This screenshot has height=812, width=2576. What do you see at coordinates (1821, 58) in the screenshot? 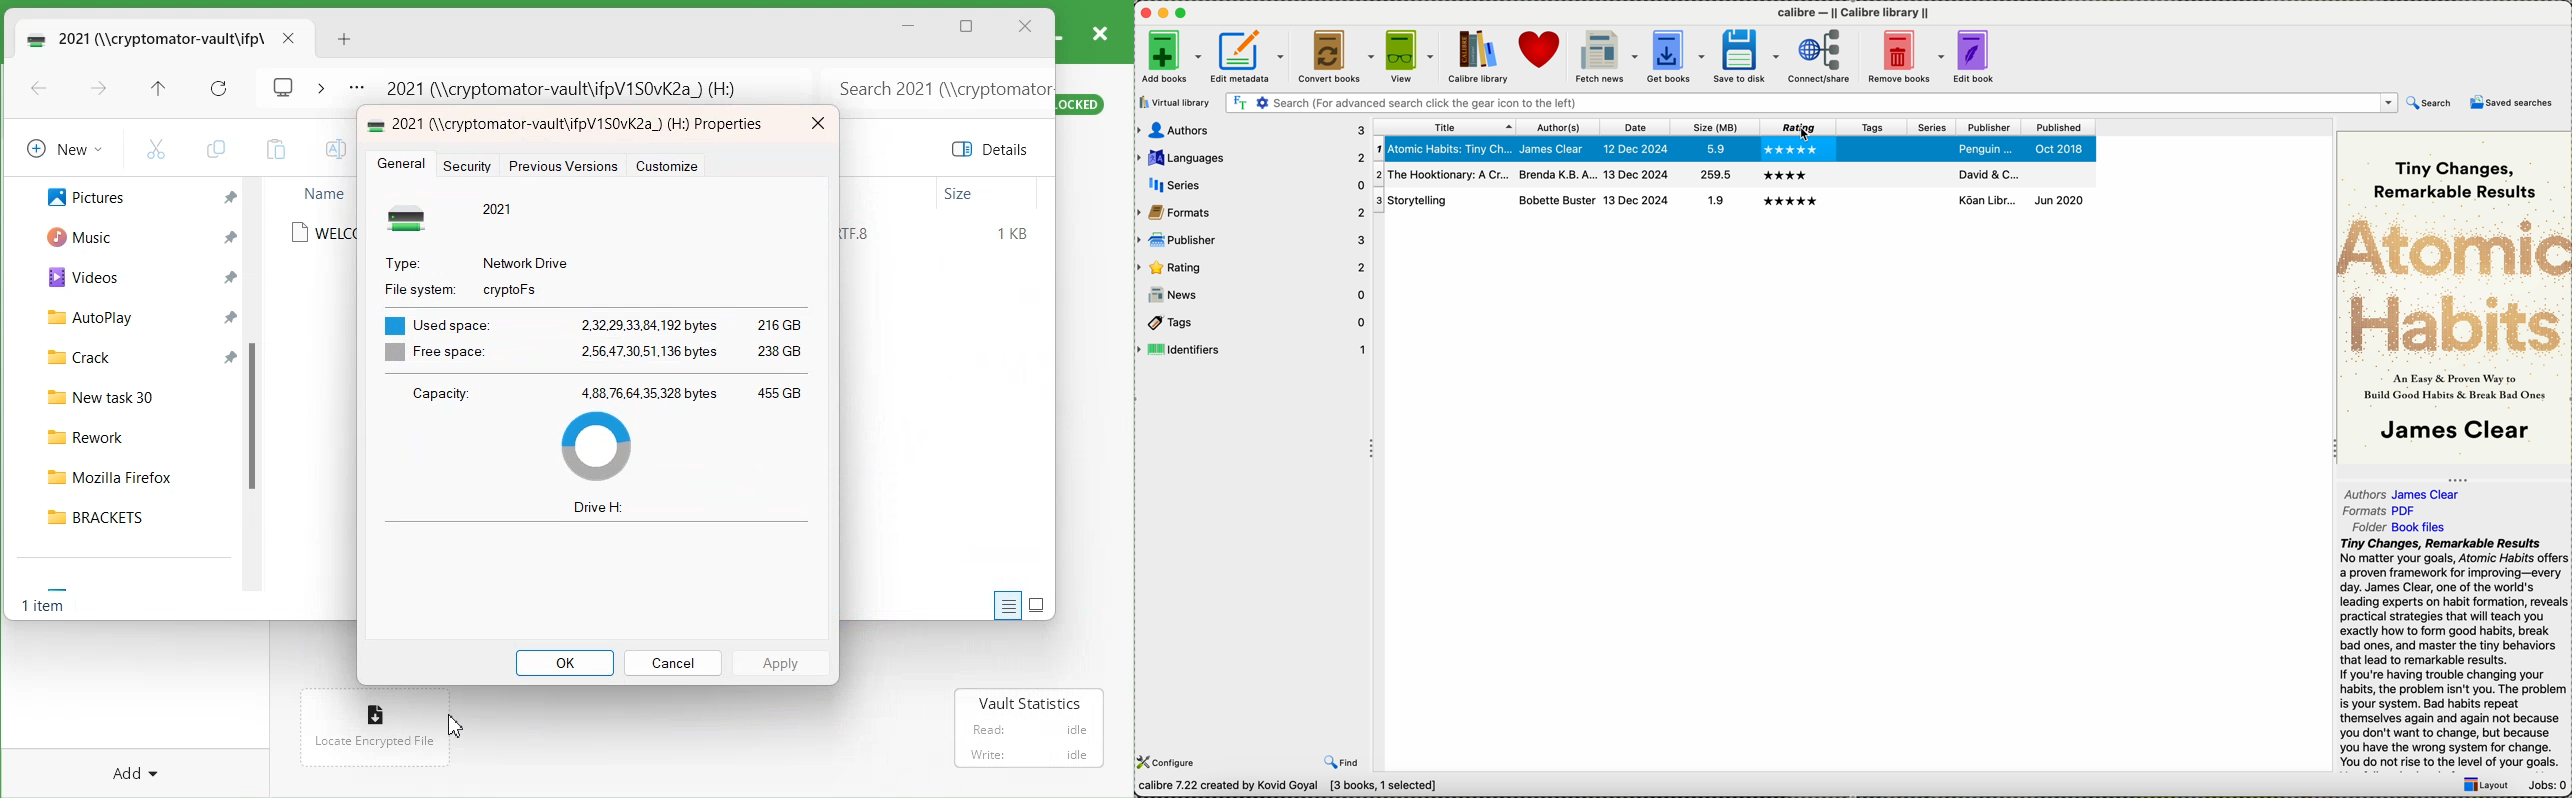
I see `connect/share` at bounding box center [1821, 58].